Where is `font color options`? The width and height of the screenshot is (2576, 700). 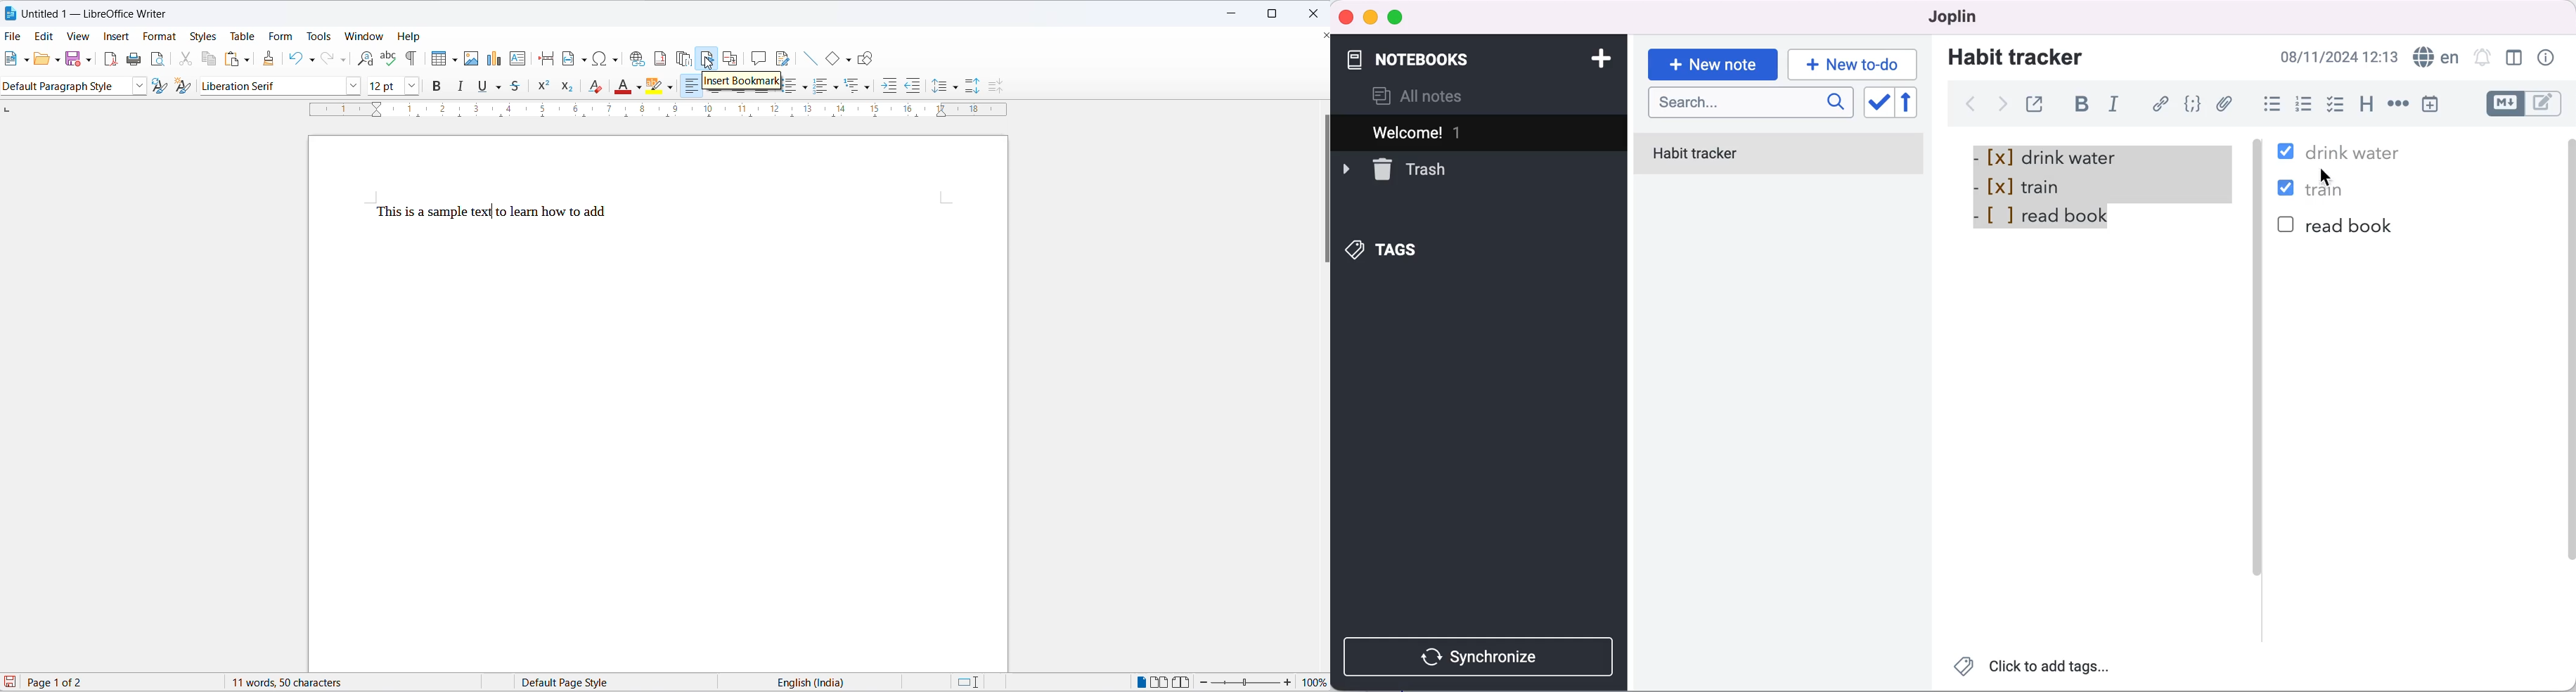
font color options is located at coordinates (639, 87).